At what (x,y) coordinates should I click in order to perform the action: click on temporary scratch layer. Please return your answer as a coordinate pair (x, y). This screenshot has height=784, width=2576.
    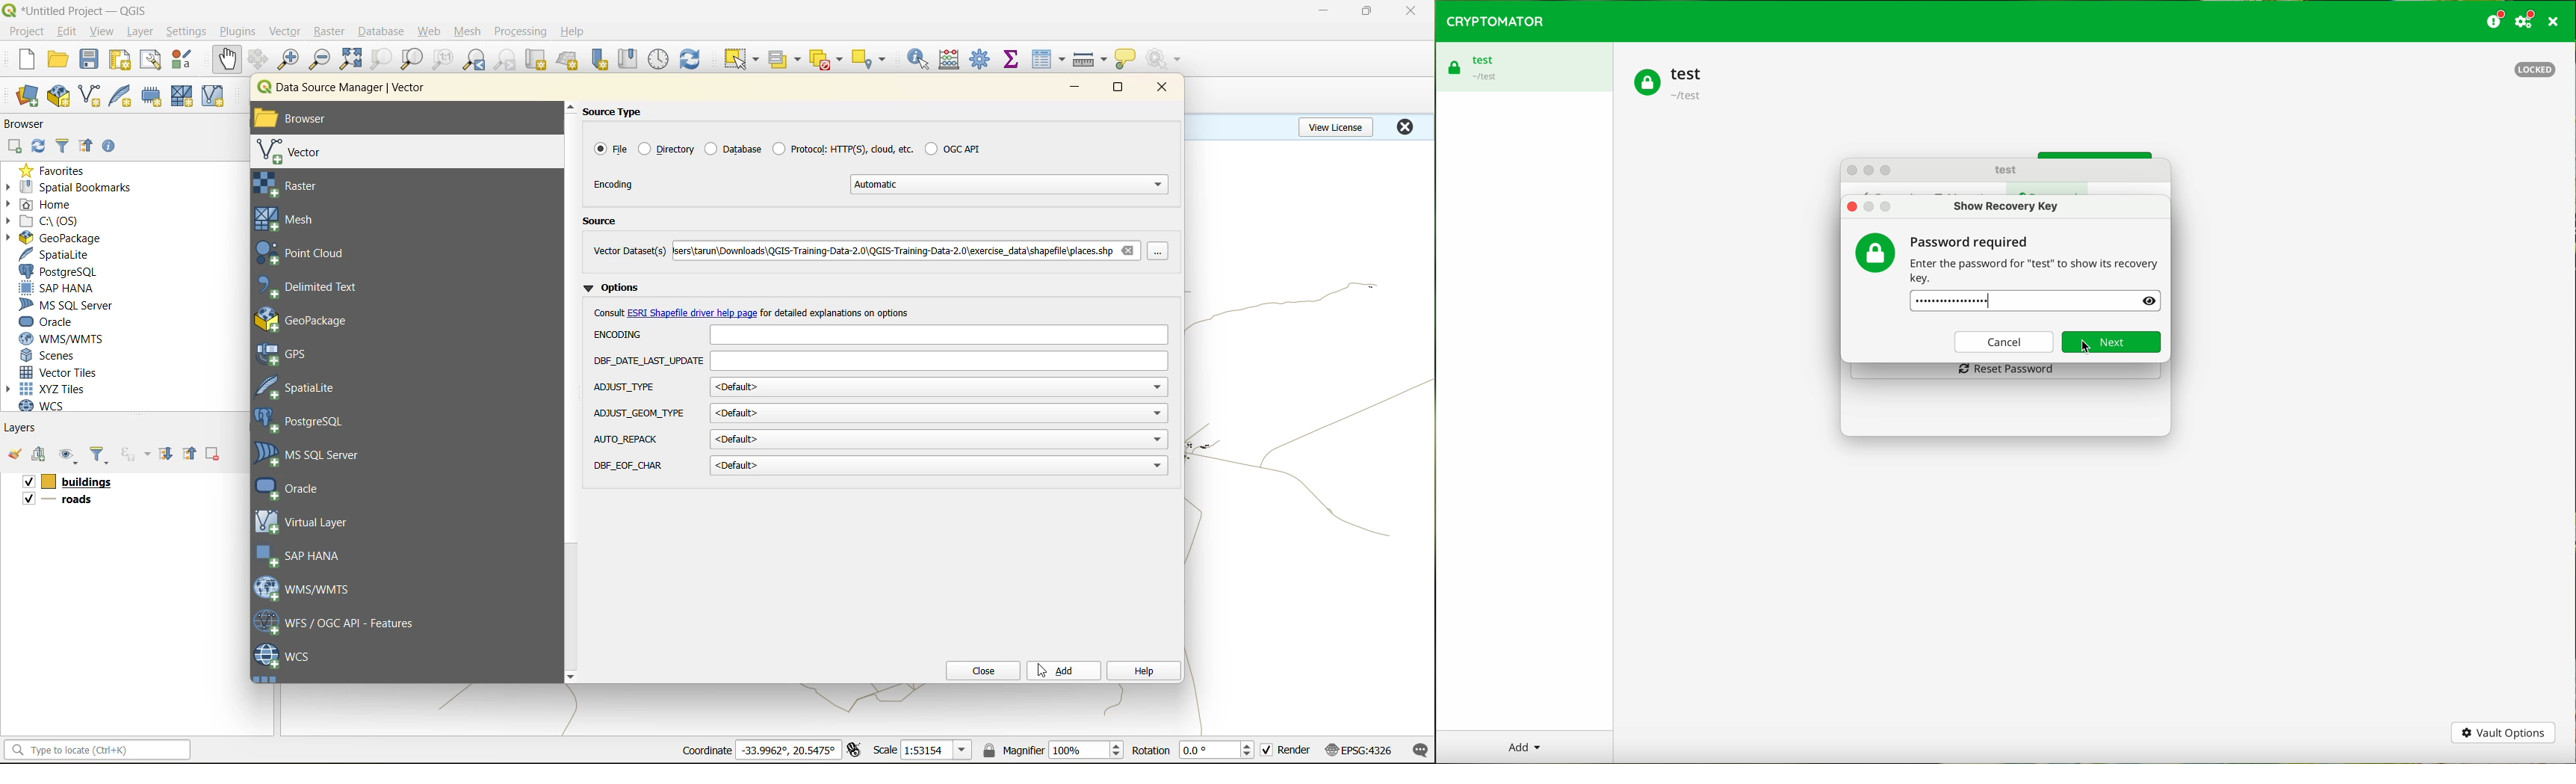
    Looking at the image, I should click on (155, 96).